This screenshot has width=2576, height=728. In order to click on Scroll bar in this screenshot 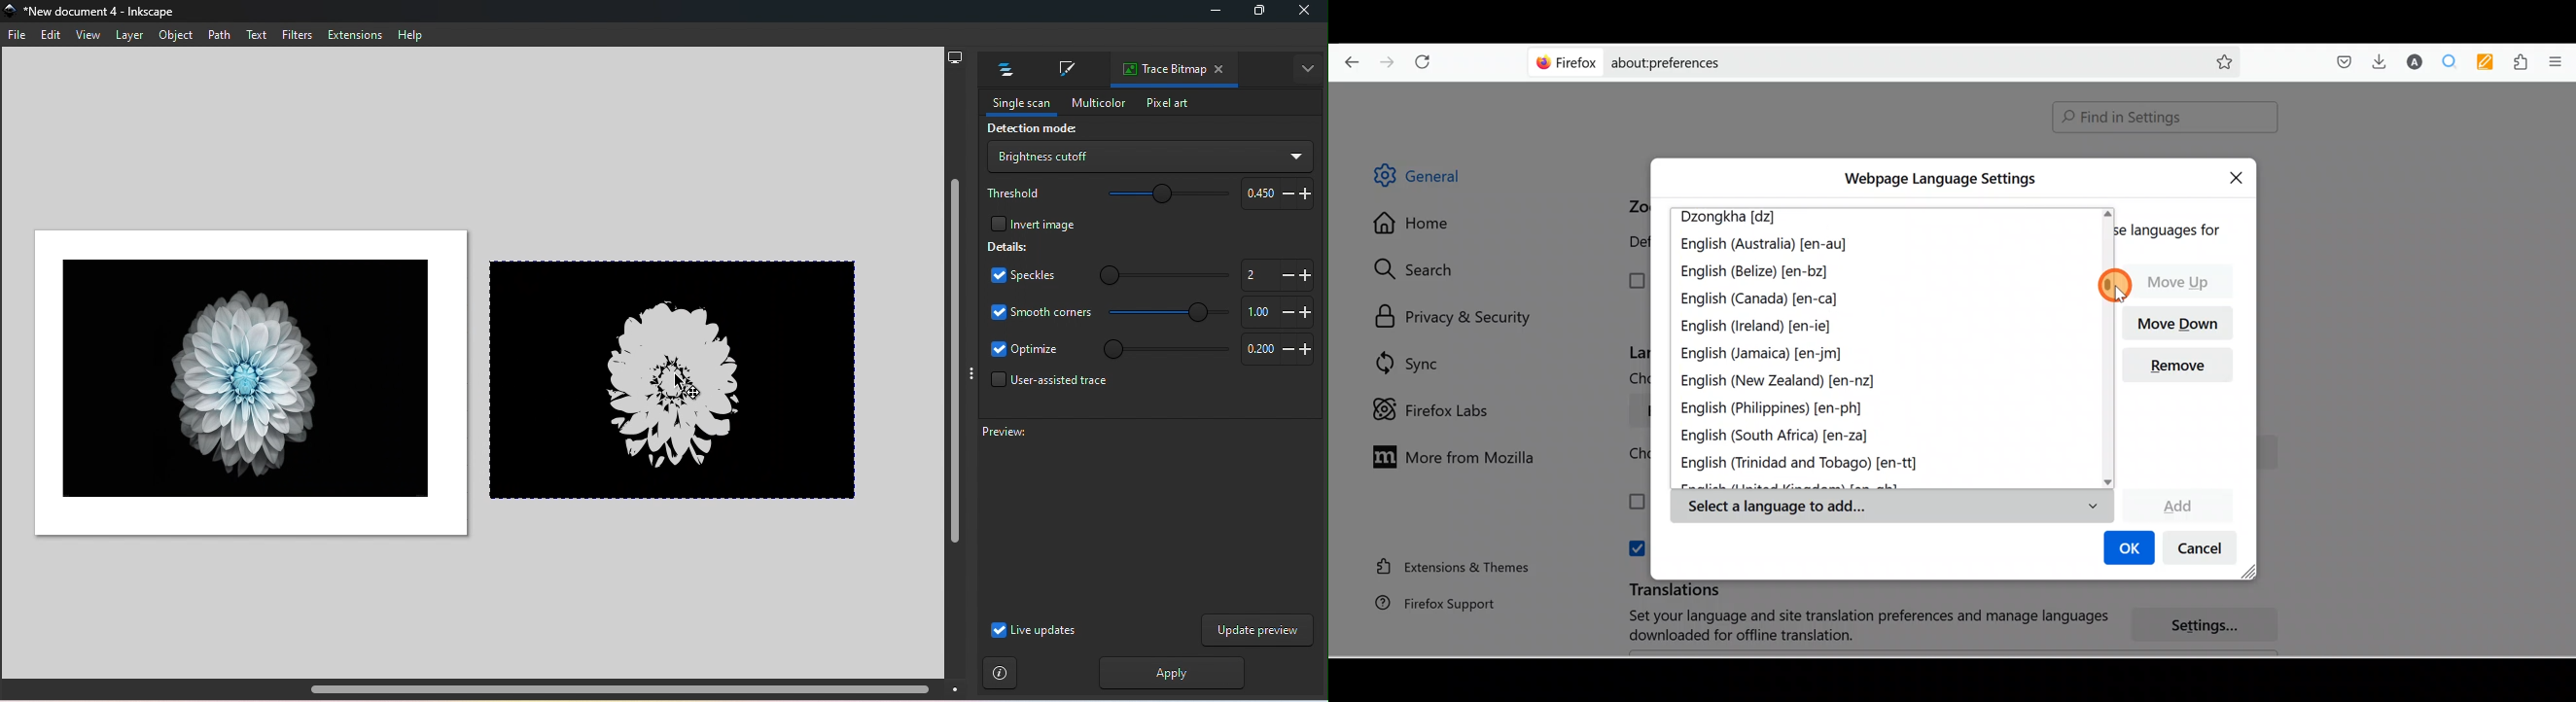, I will do `click(2107, 347)`.